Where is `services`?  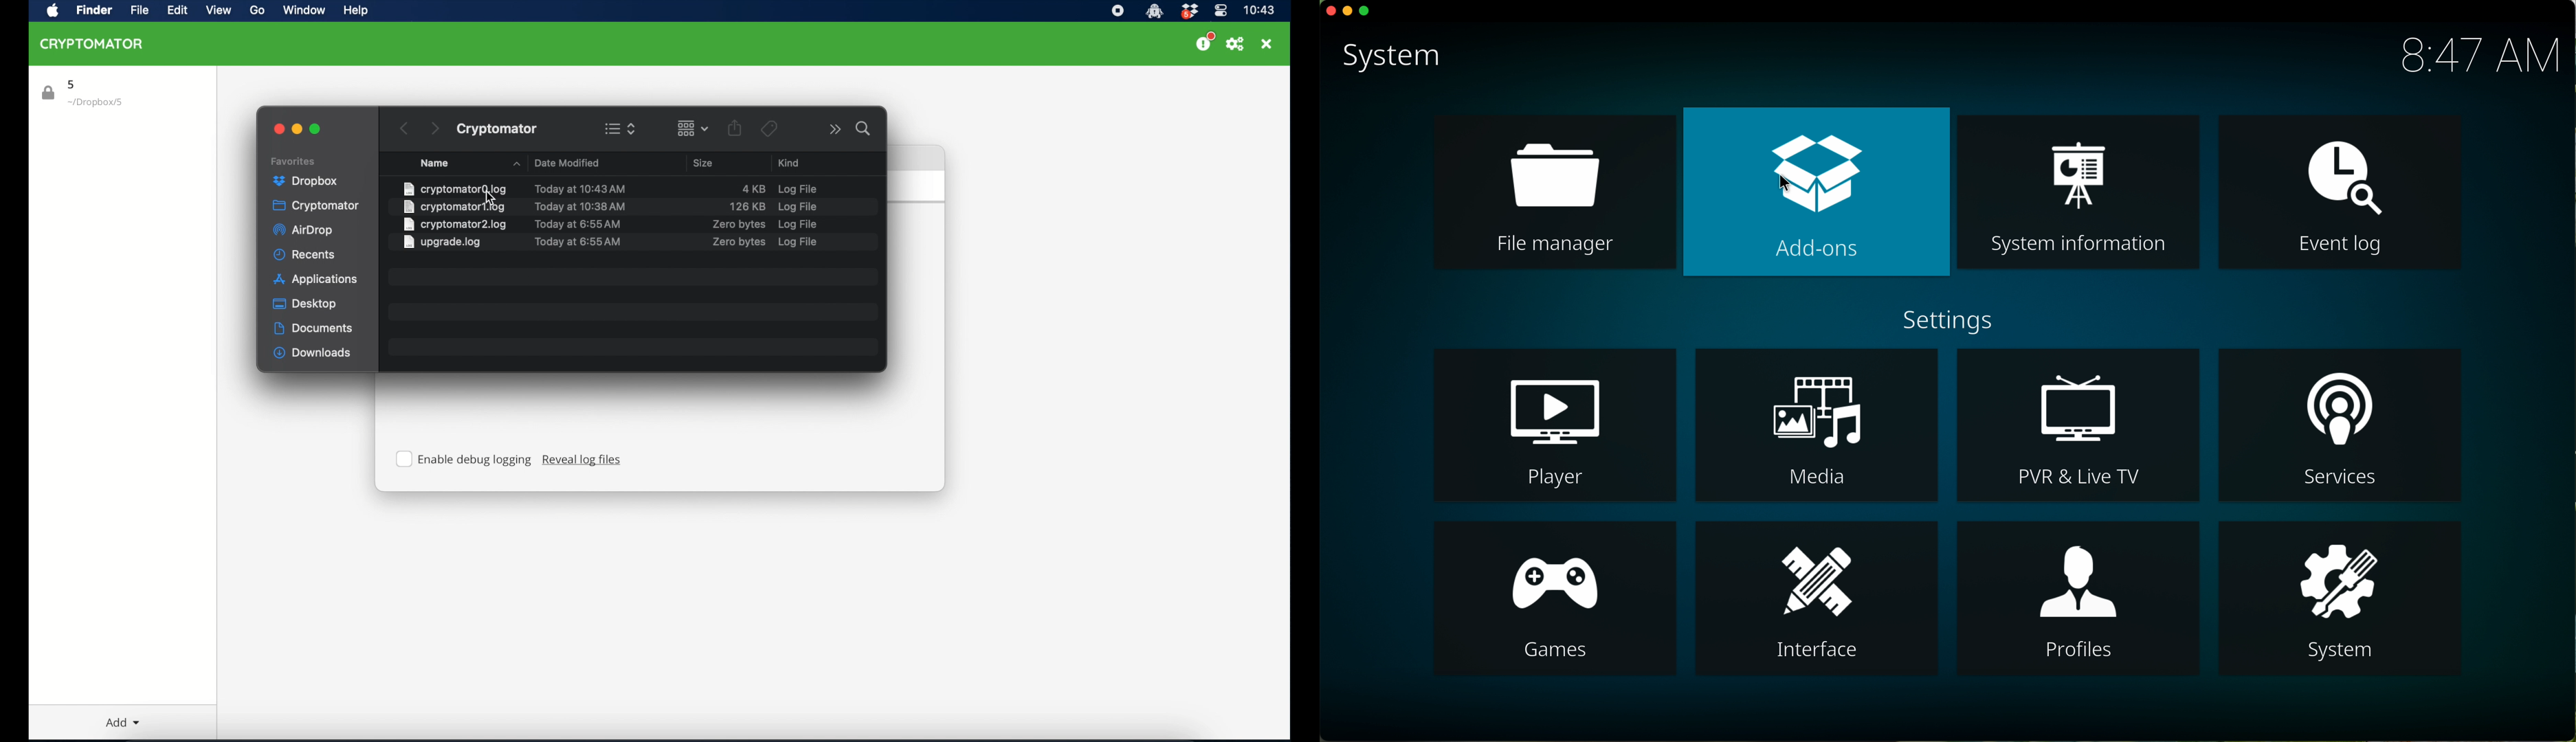
services is located at coordinates (2340, 426).